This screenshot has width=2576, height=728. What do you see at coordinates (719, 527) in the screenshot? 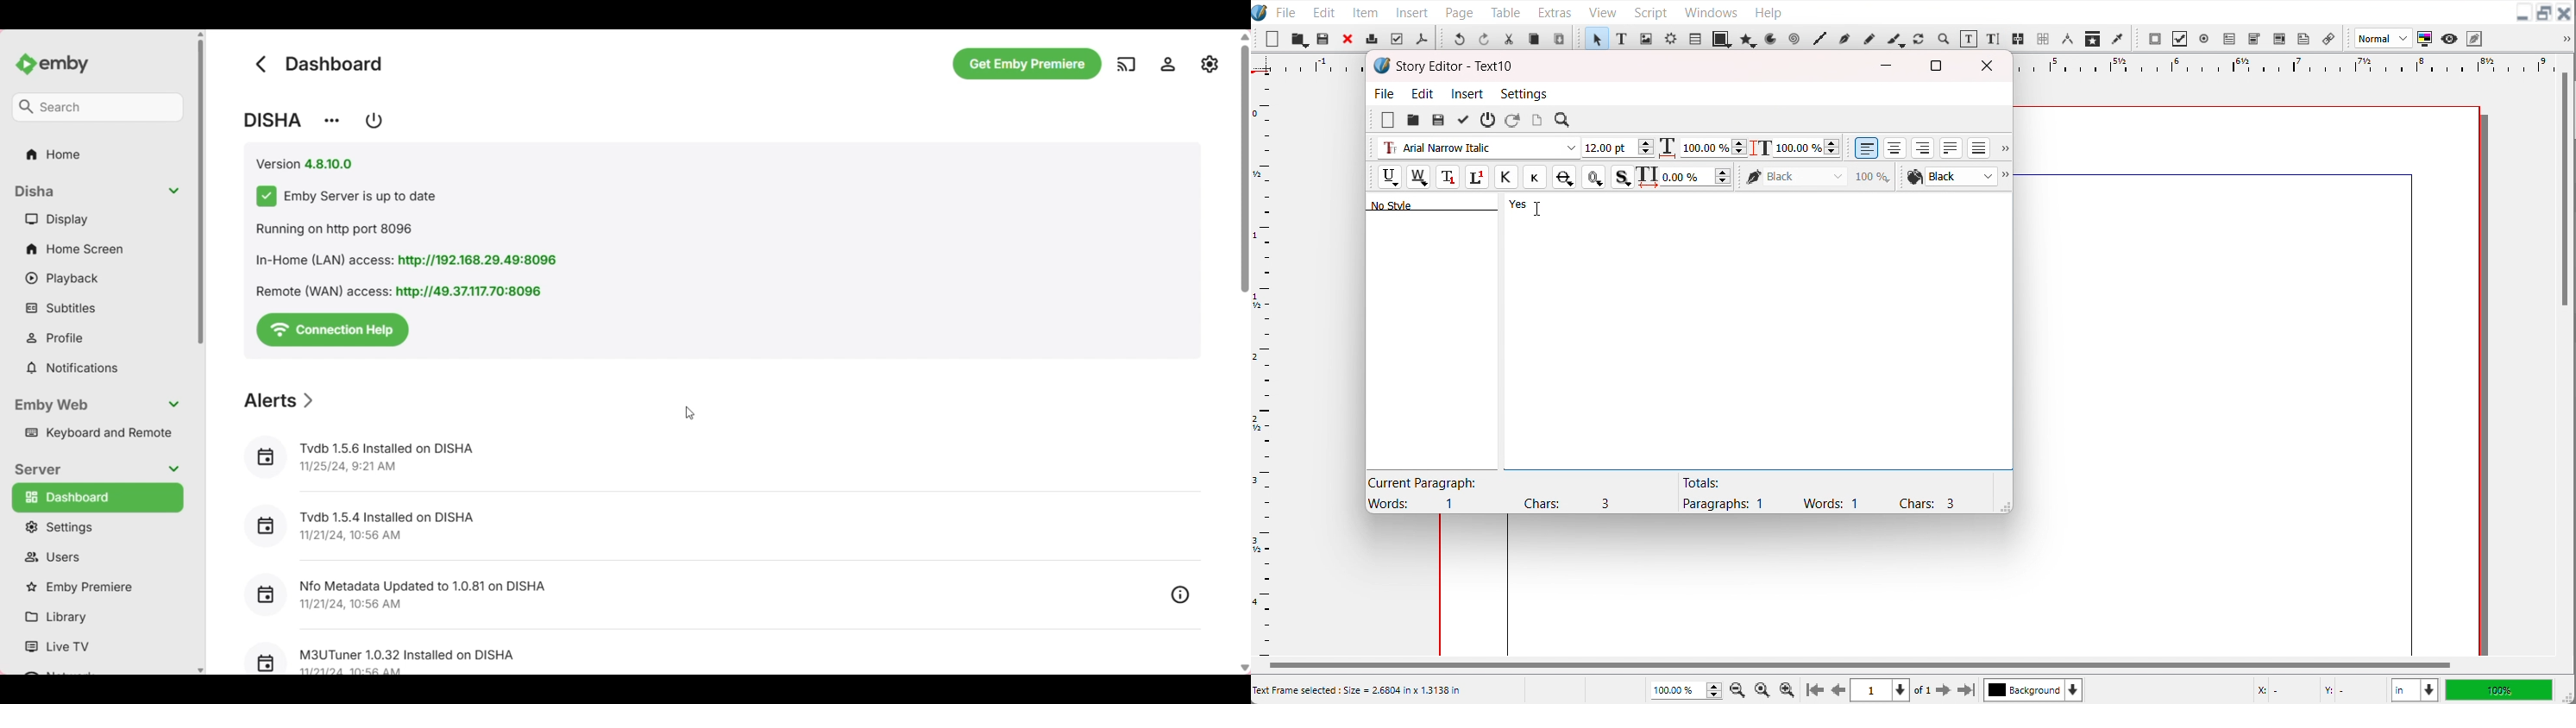
I see `Recent alert` at bounding box center [719, 527].